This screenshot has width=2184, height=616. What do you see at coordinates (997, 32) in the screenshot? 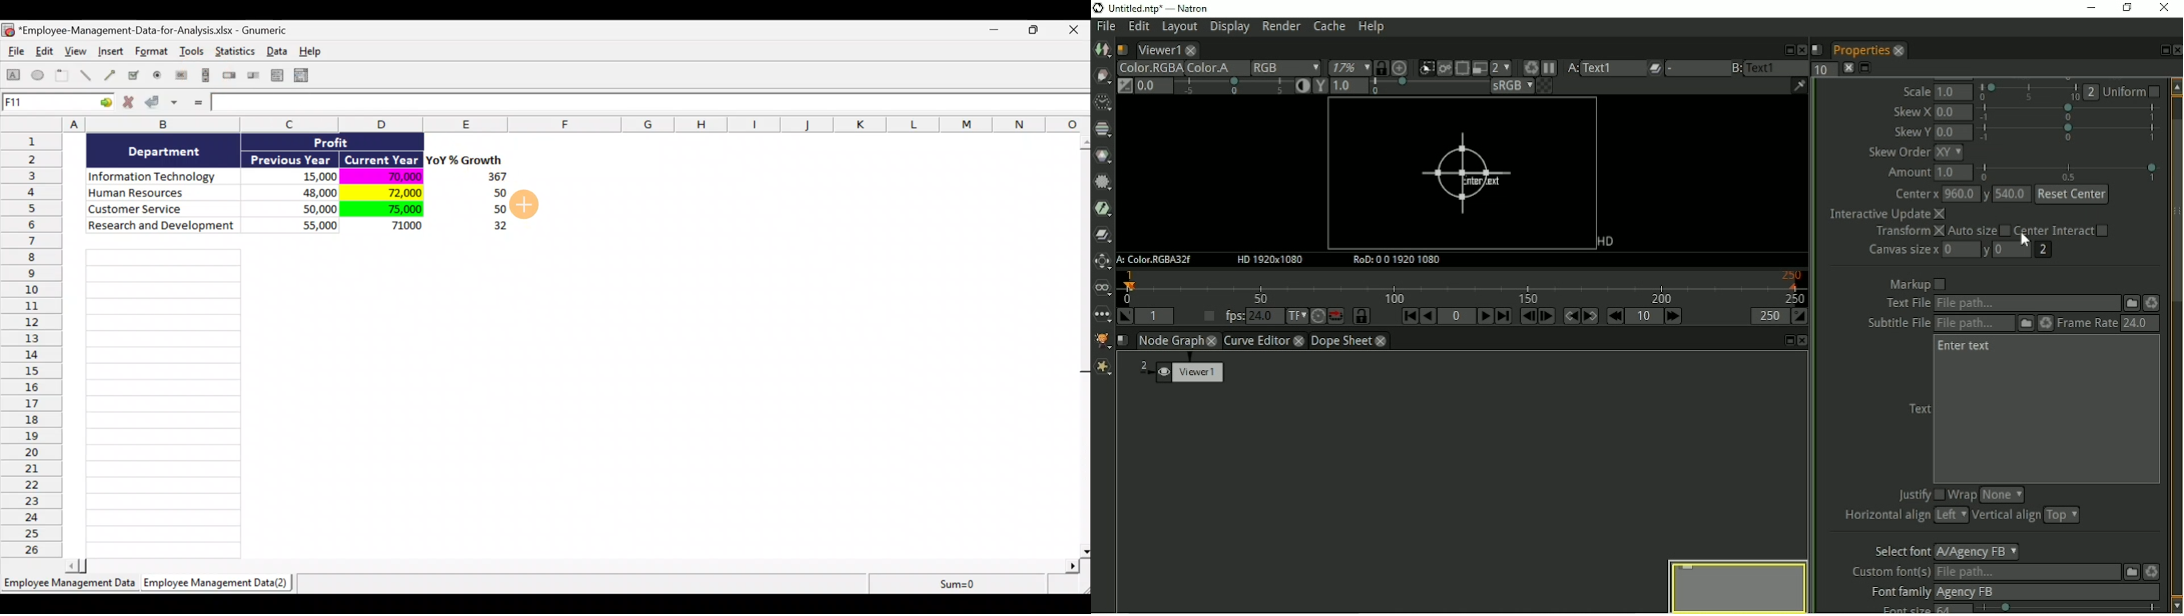
I see `Minimise` at bounding box center [997, 32].